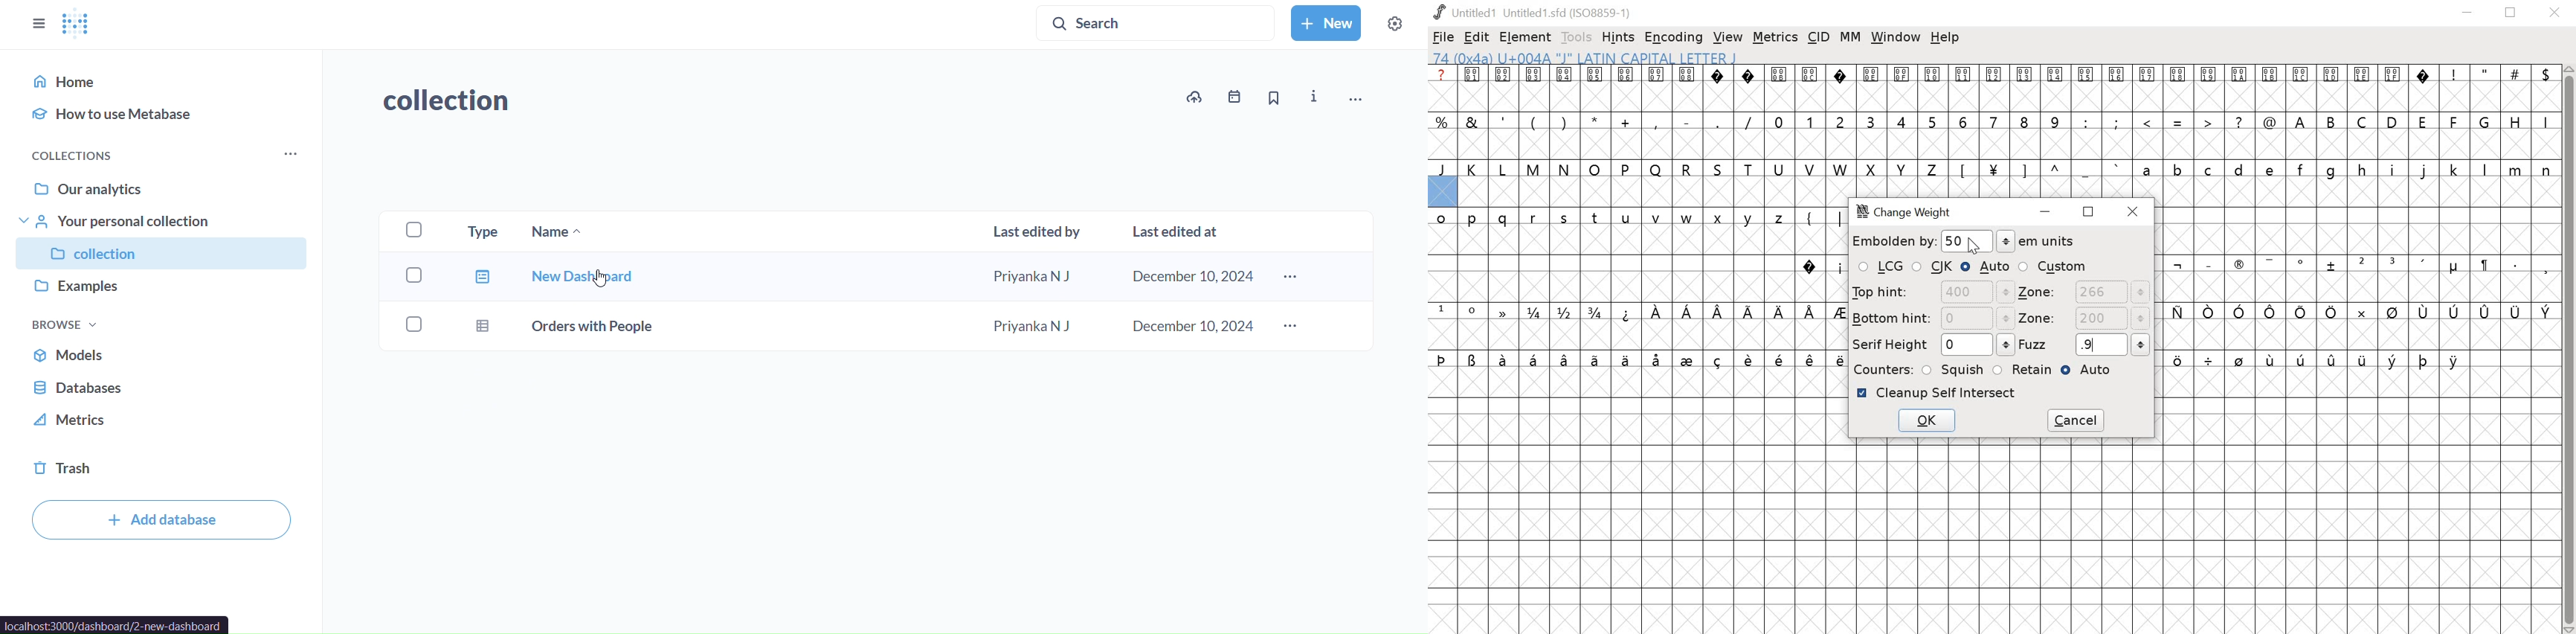 The width and height of the screenshot is (2576, 644). Describe the element at coordinates (1527, 38) in the screenshot. I see `ELEMENT` at that location.